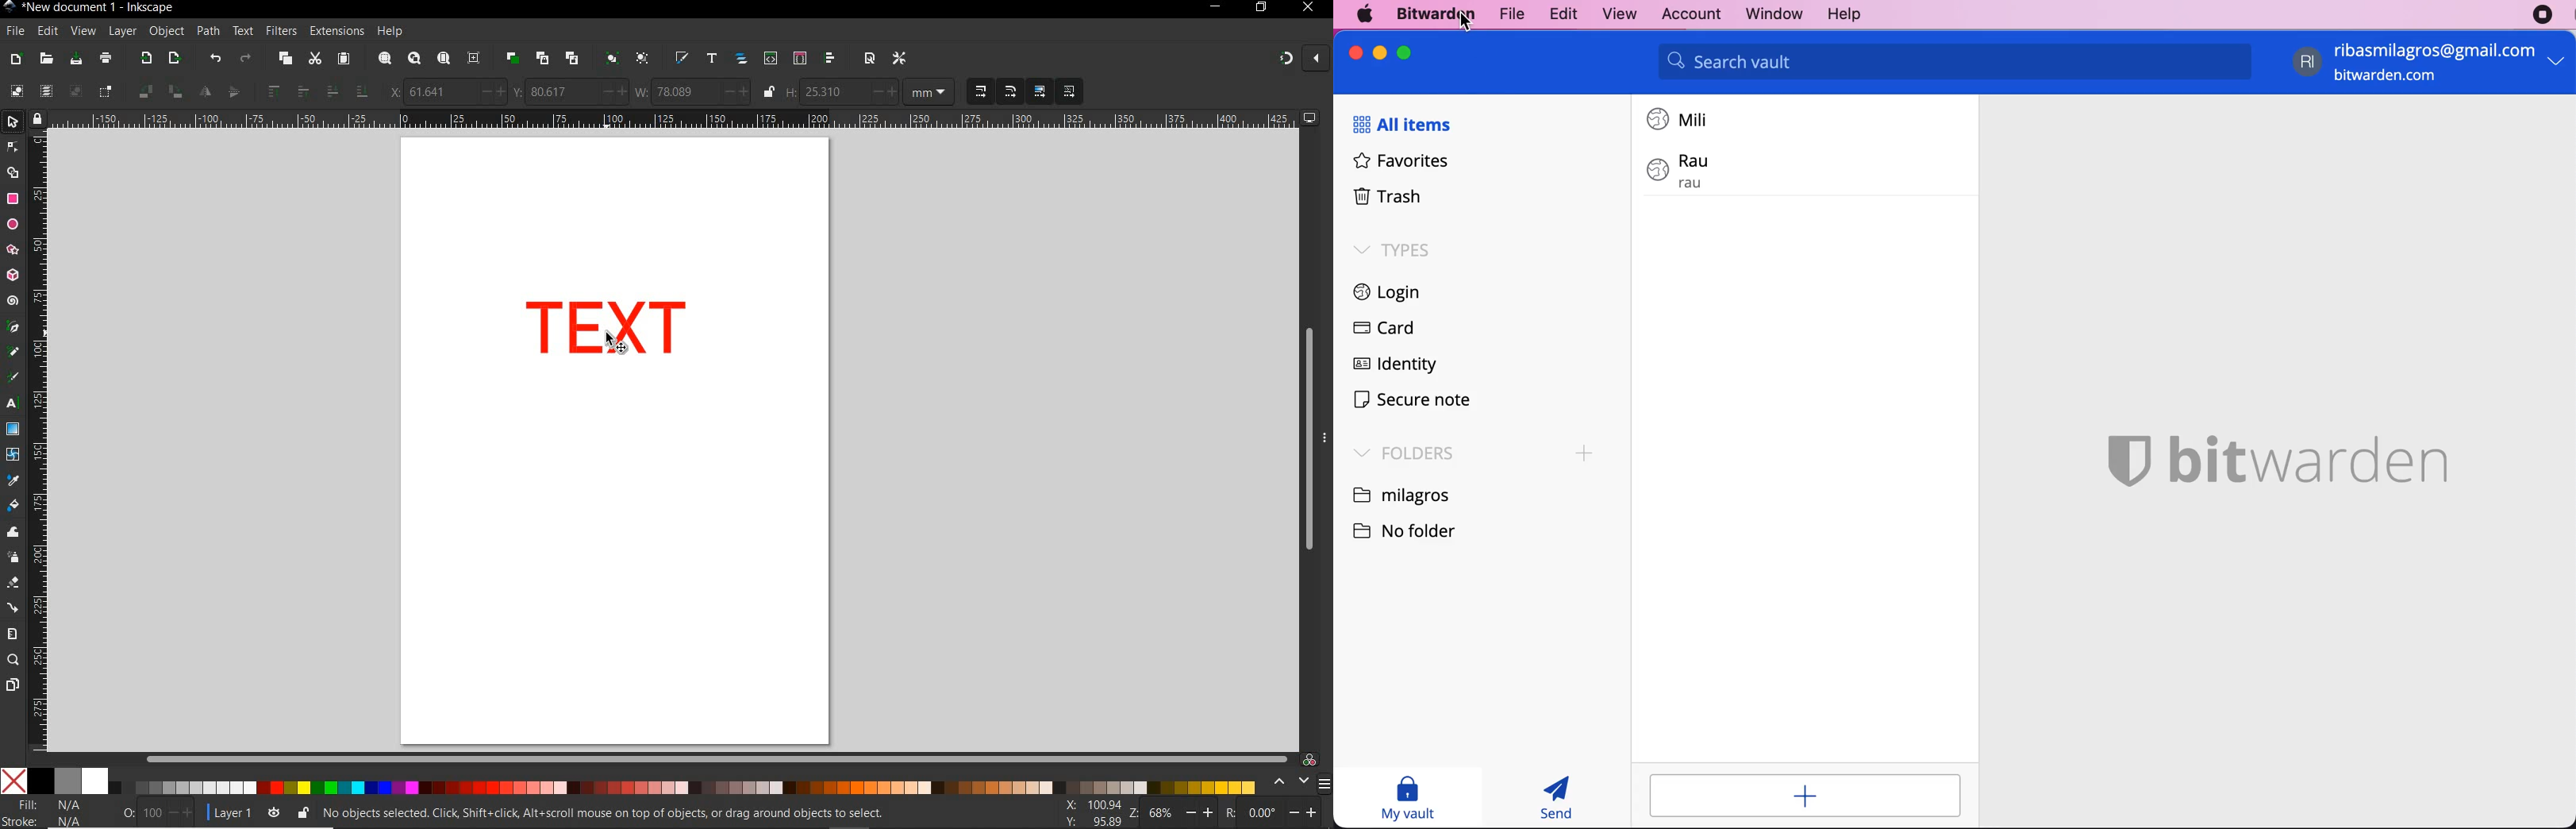  What do you see at coordinates (106, 92) in the screenshot?
I see `toggle selection box to select all touched objects` at bounding box center [106, 92].